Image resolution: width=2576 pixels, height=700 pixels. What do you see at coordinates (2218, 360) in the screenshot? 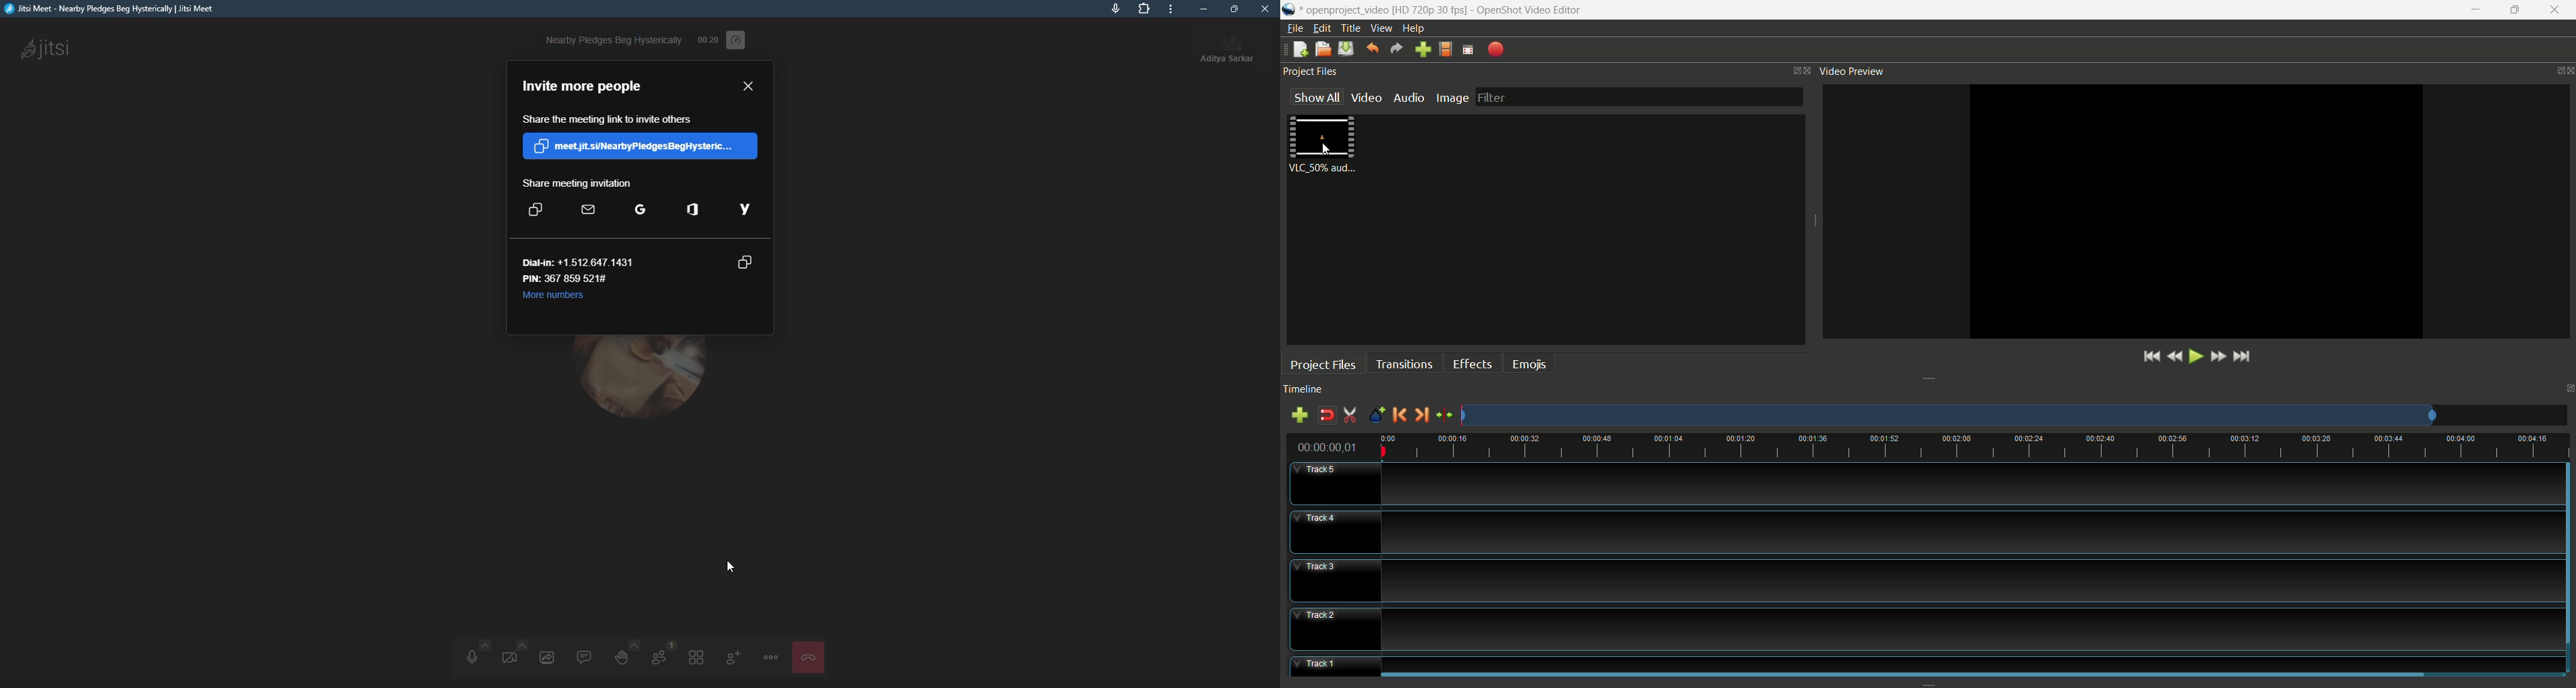
I see `fast forward` at bounding box center [2218, 360].